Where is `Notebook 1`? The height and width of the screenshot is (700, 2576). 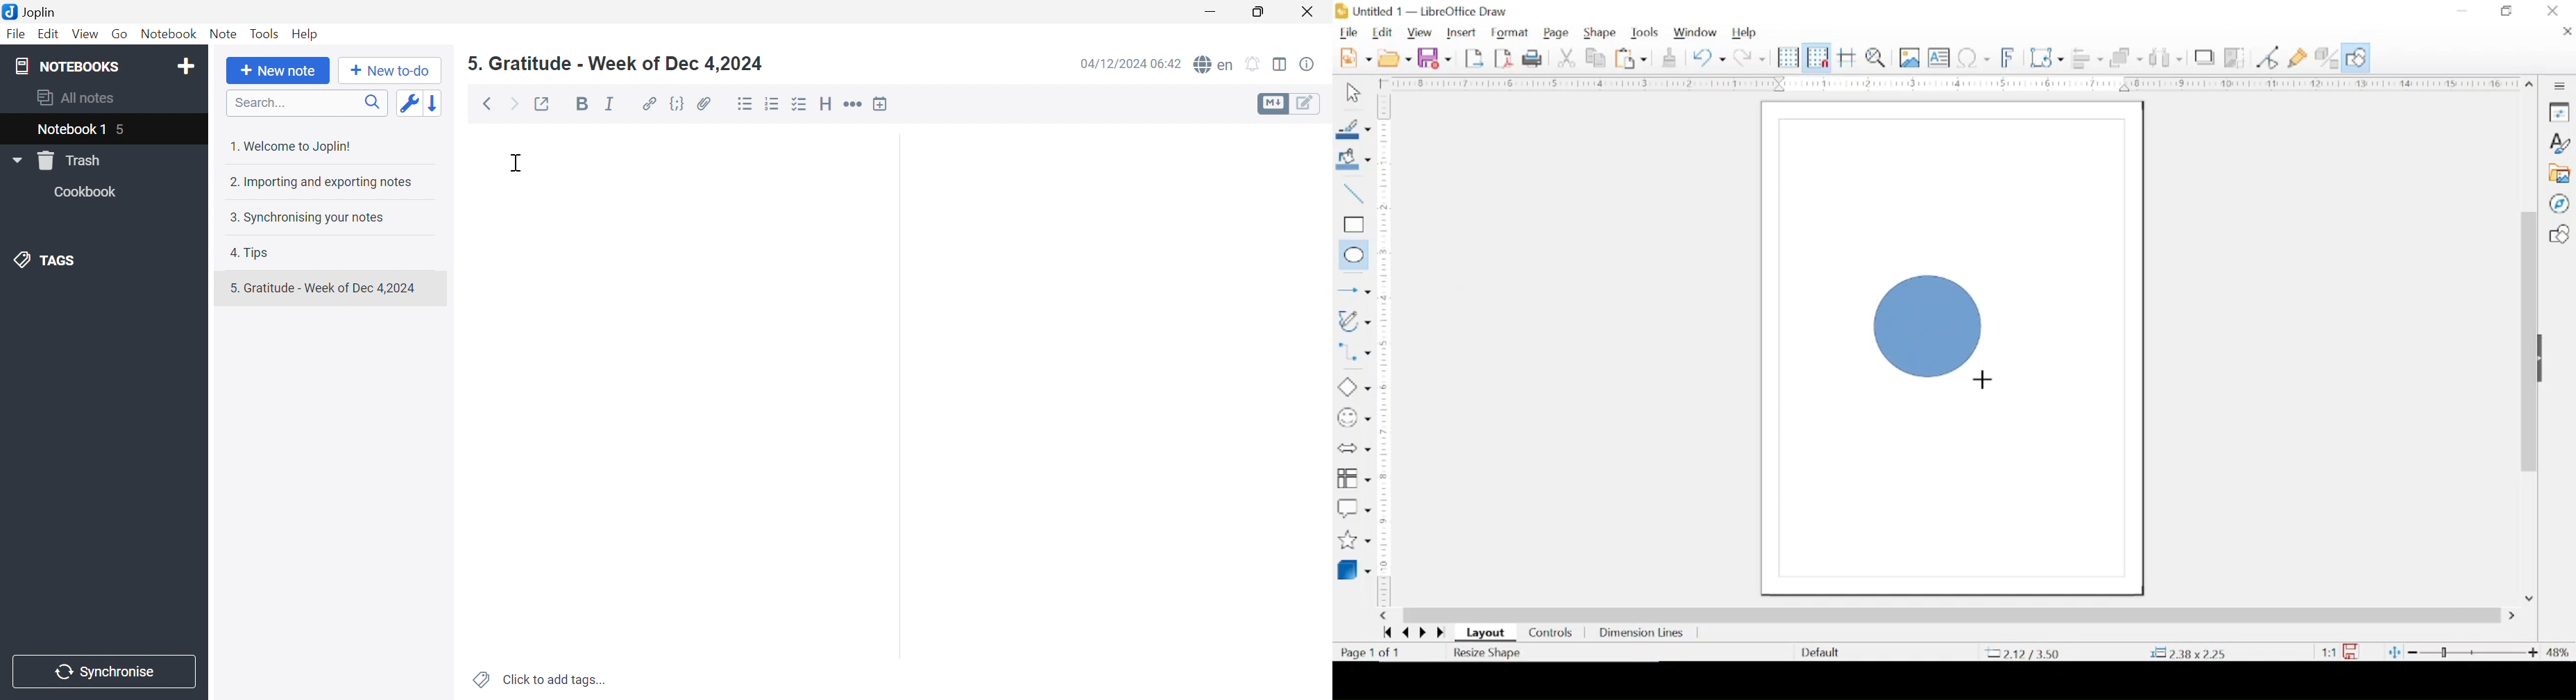
Notebook 1 is located at coordinates (70, 131).